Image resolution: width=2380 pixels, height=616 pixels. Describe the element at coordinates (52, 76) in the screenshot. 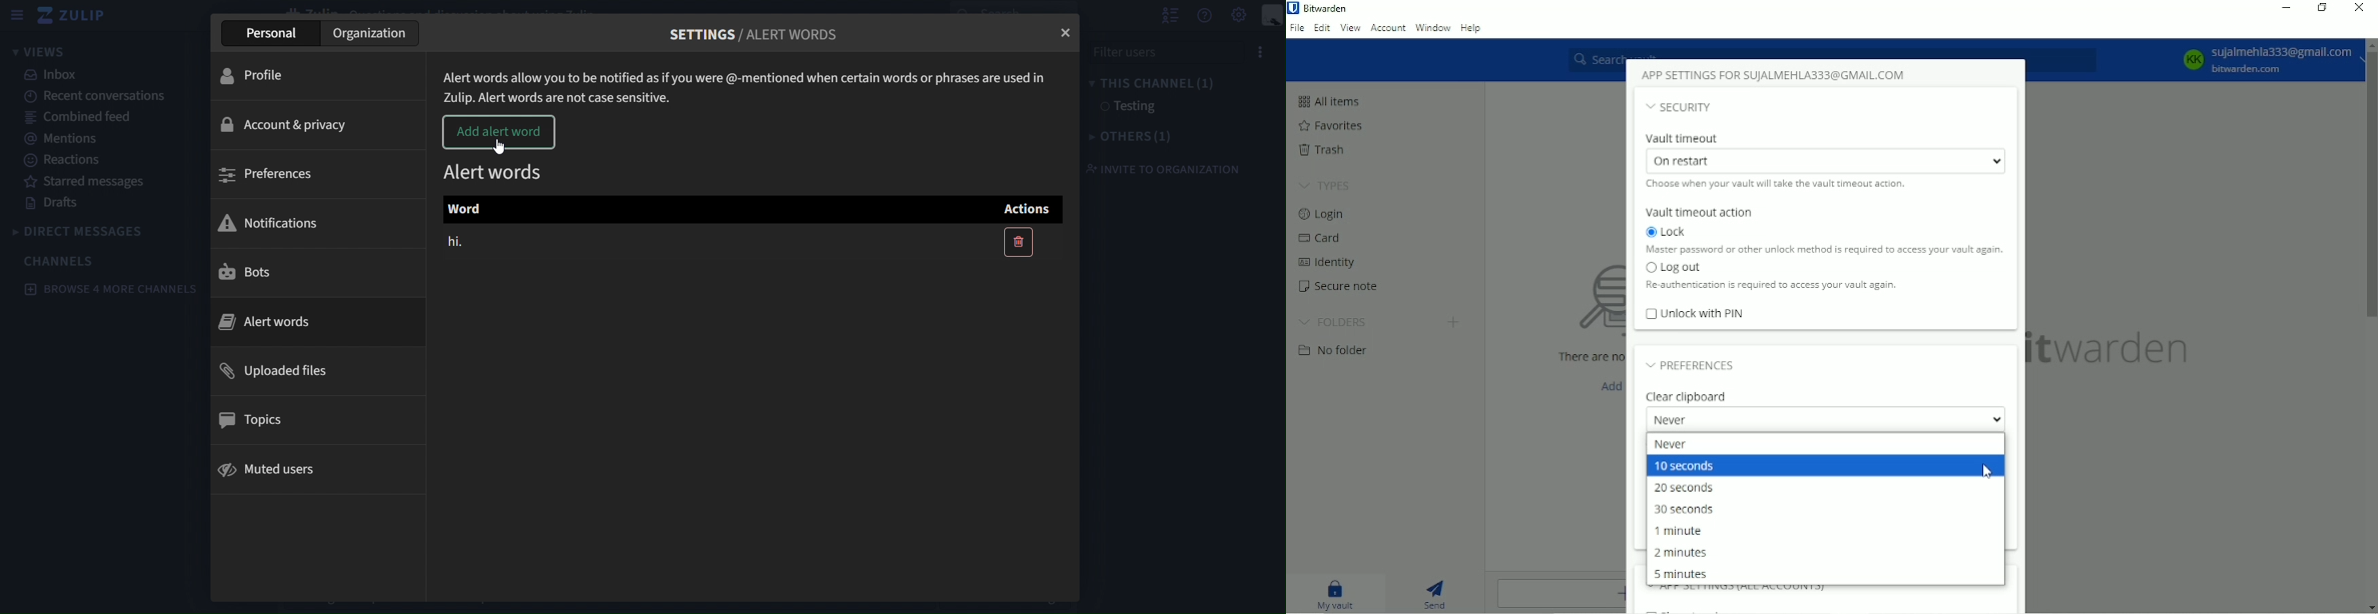

I see `inbox` at that location.